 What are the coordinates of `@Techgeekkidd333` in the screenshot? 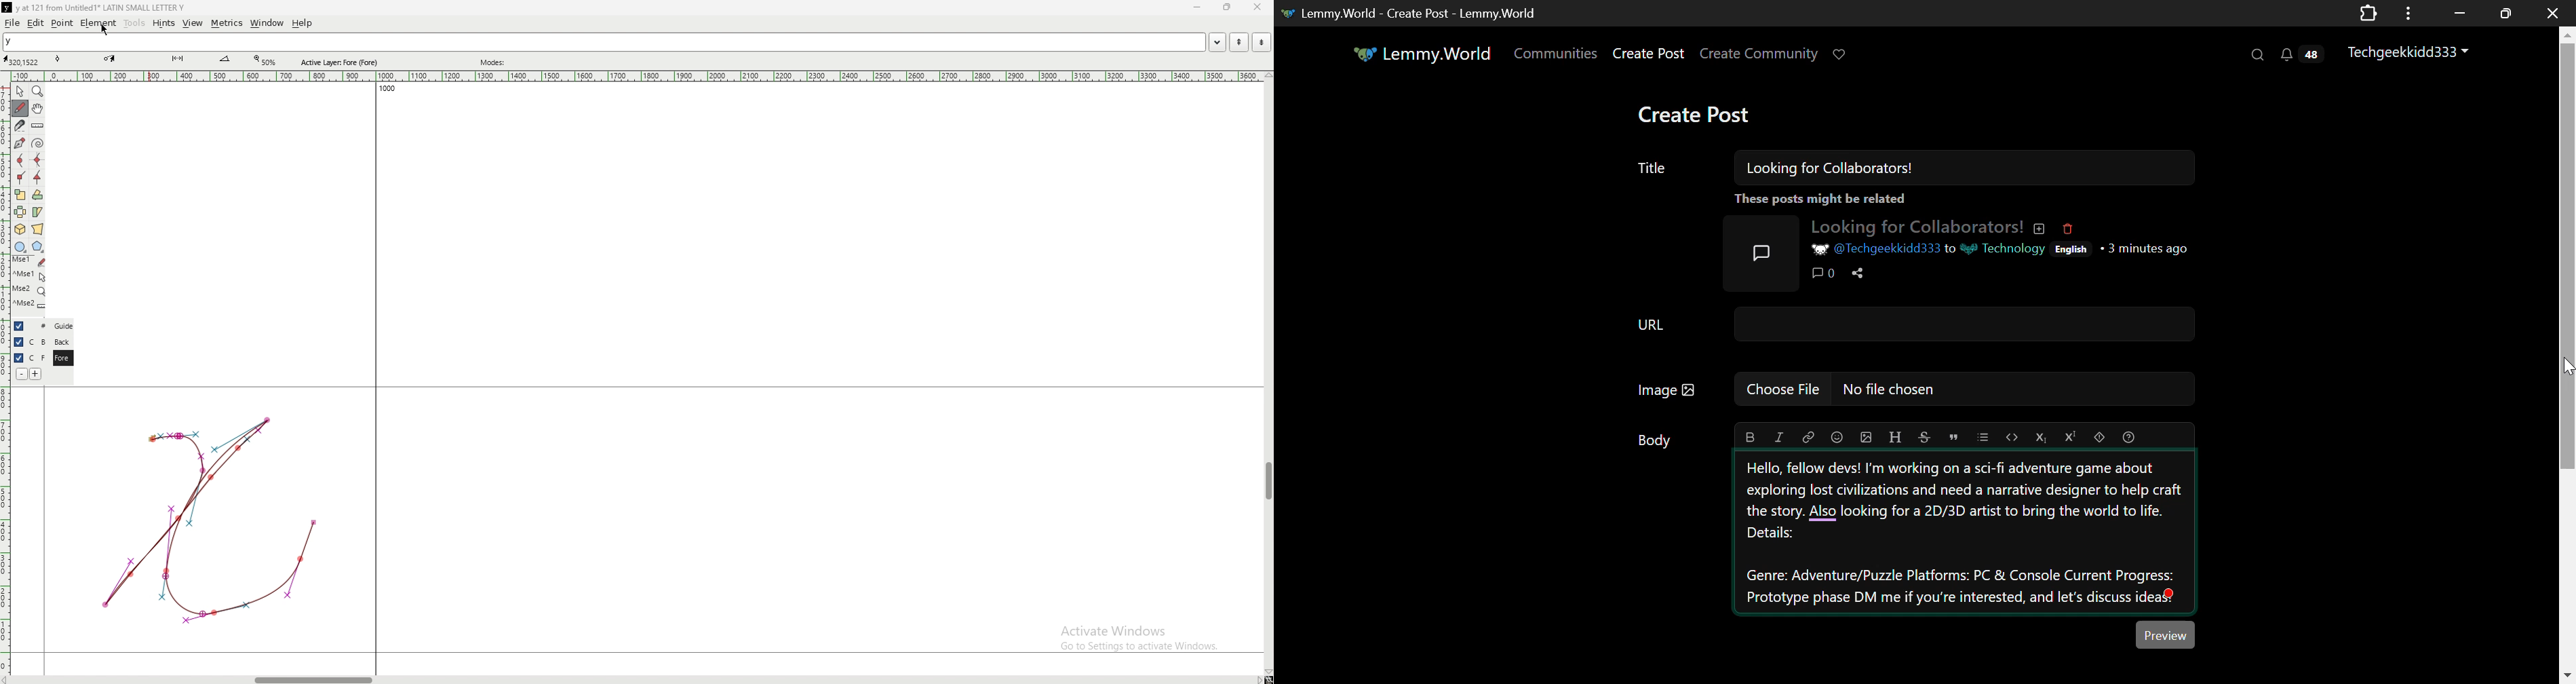 It's located at (1875, 250).